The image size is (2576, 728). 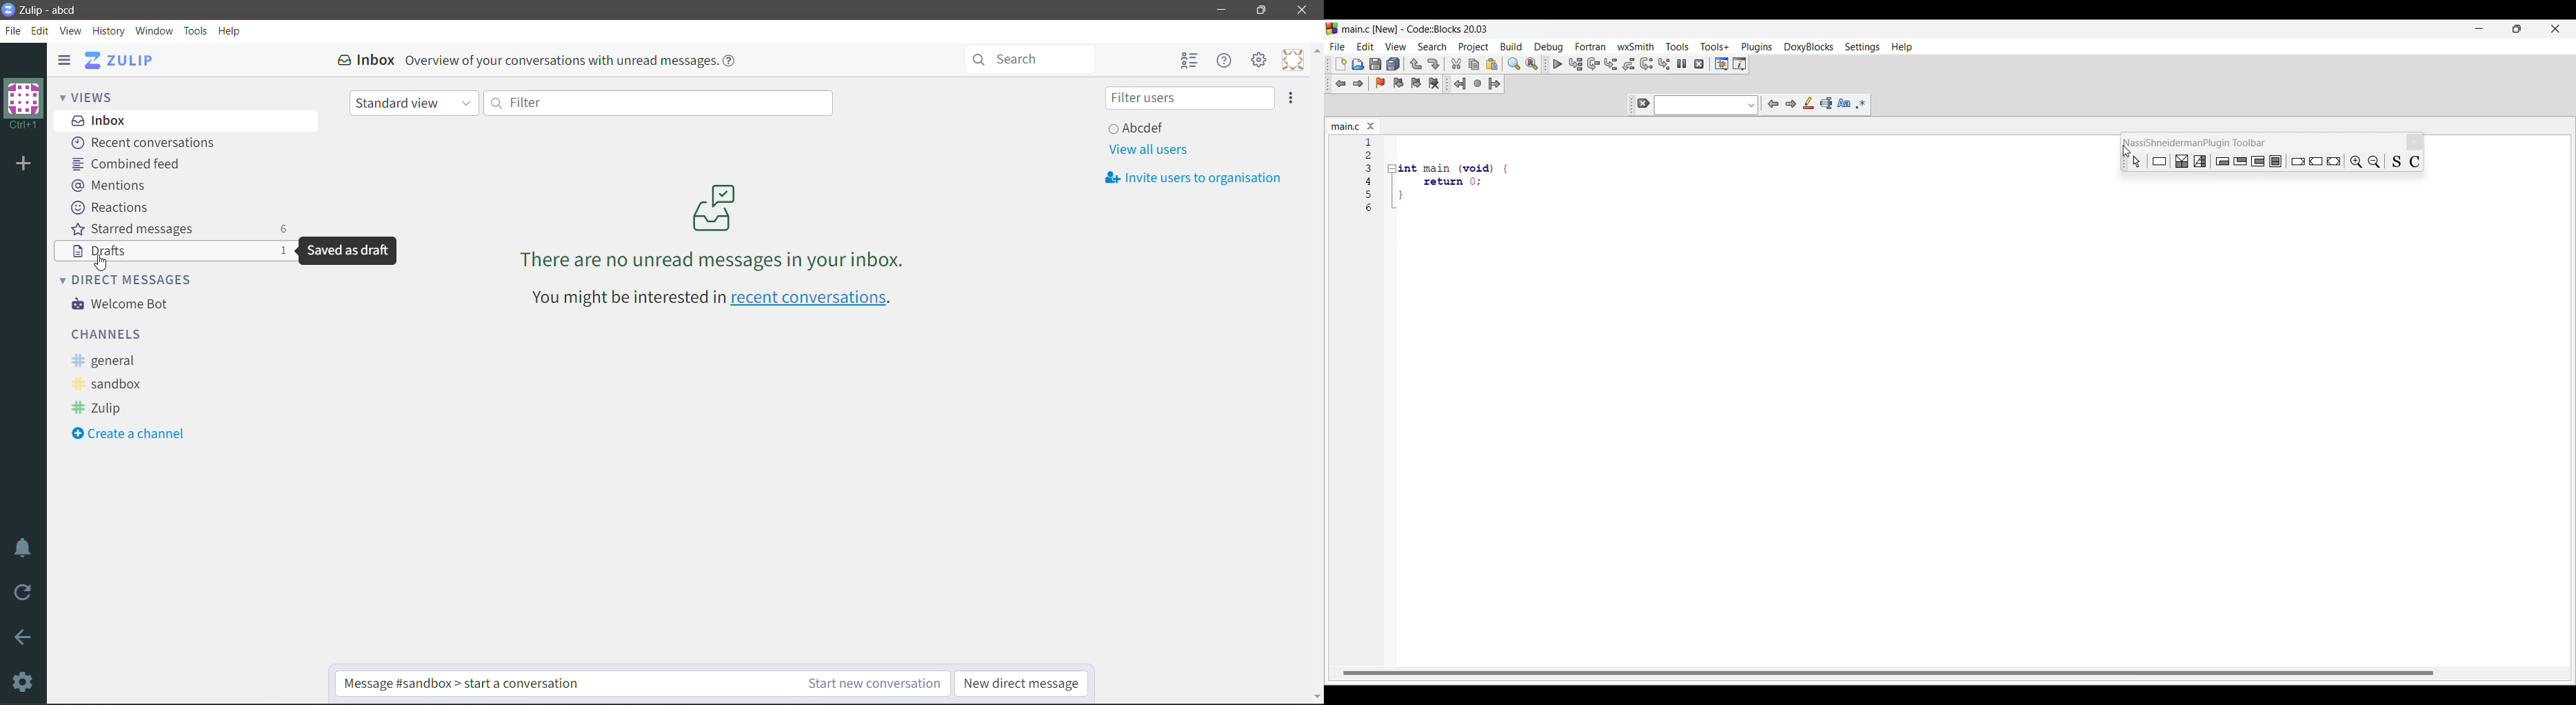 I want to click on New direct message, so click(x=1024, y=682).